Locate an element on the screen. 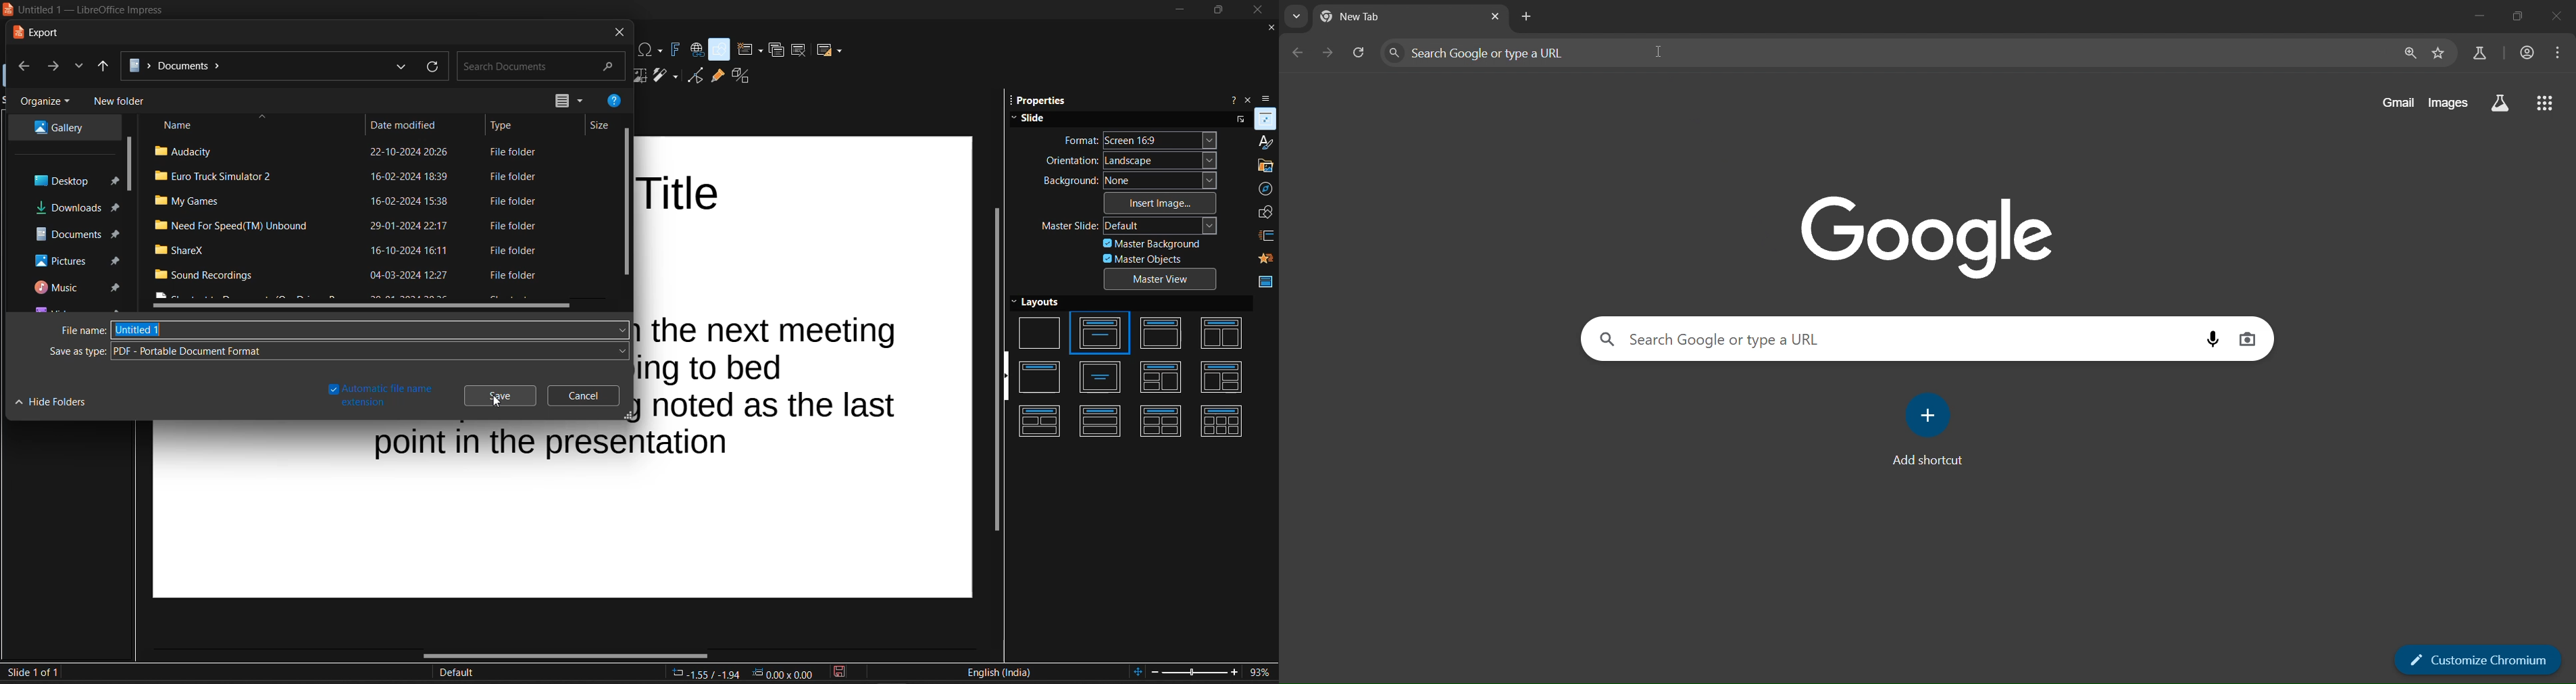 This screenshot has width=2576, height=700. google is located at coordinates (1927, 238).